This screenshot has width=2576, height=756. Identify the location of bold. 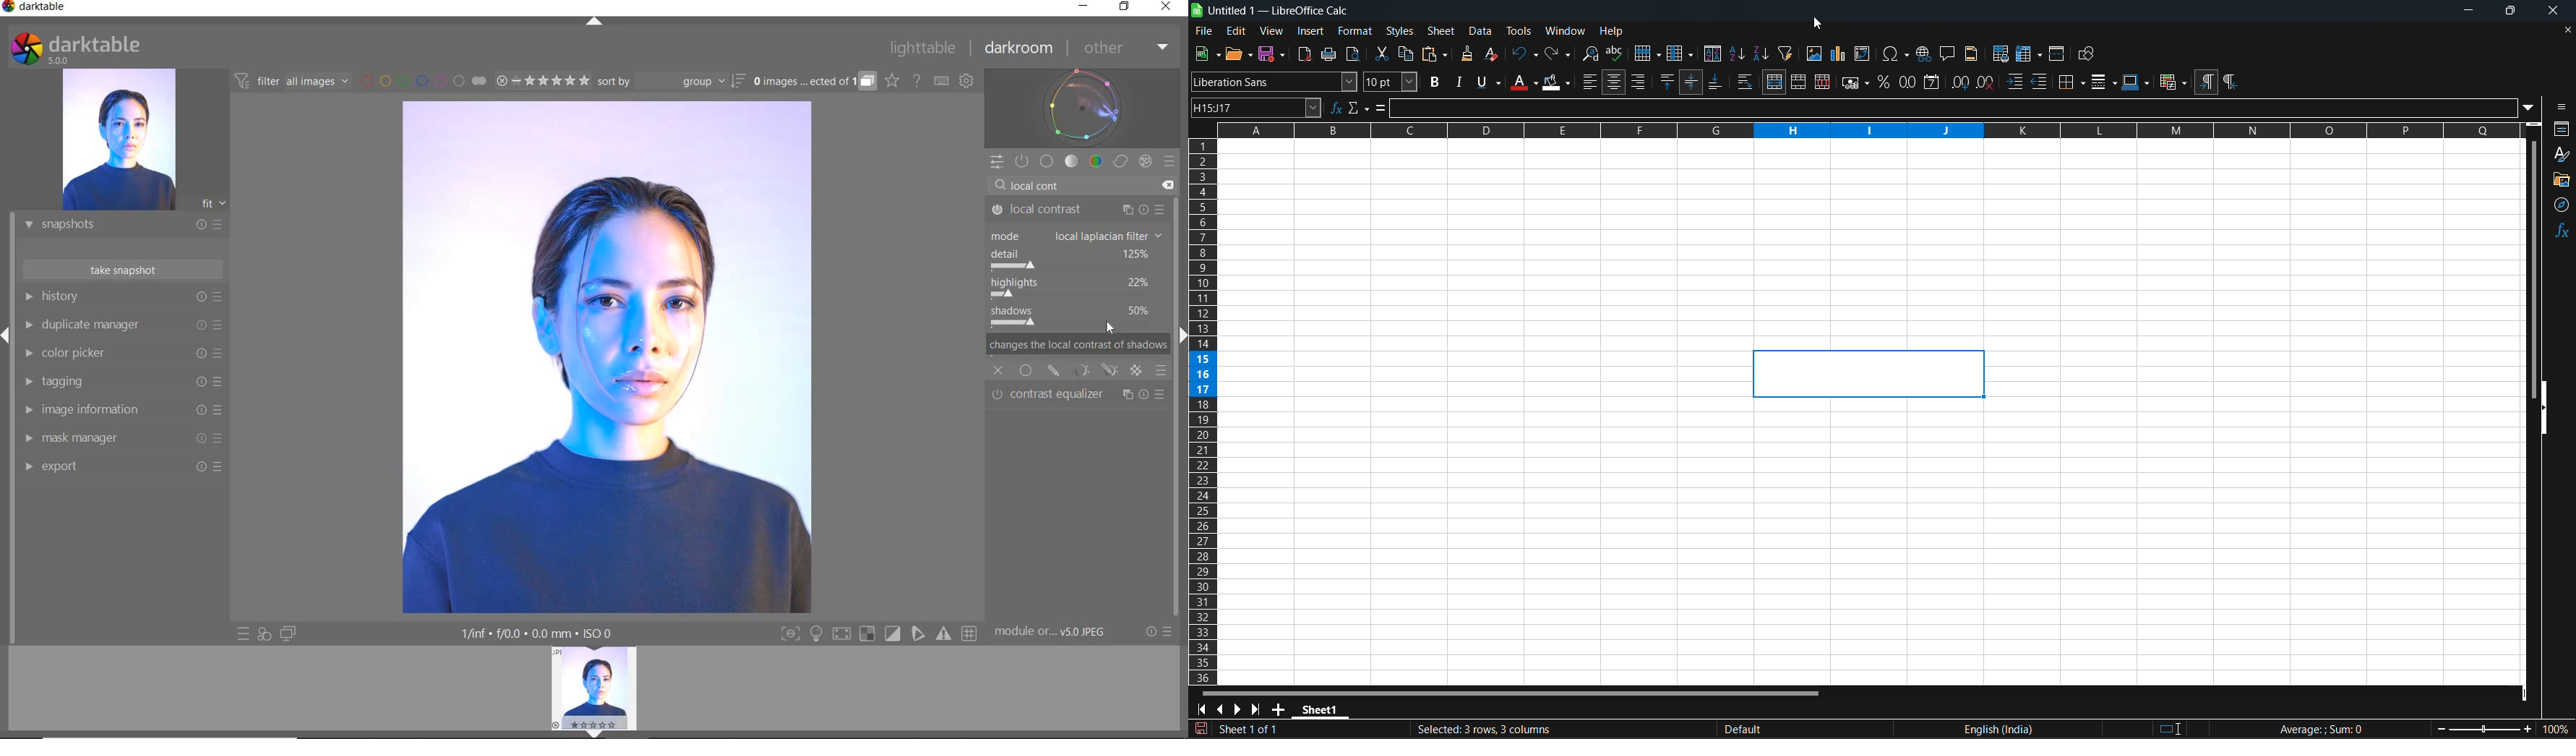
(1430, 82).